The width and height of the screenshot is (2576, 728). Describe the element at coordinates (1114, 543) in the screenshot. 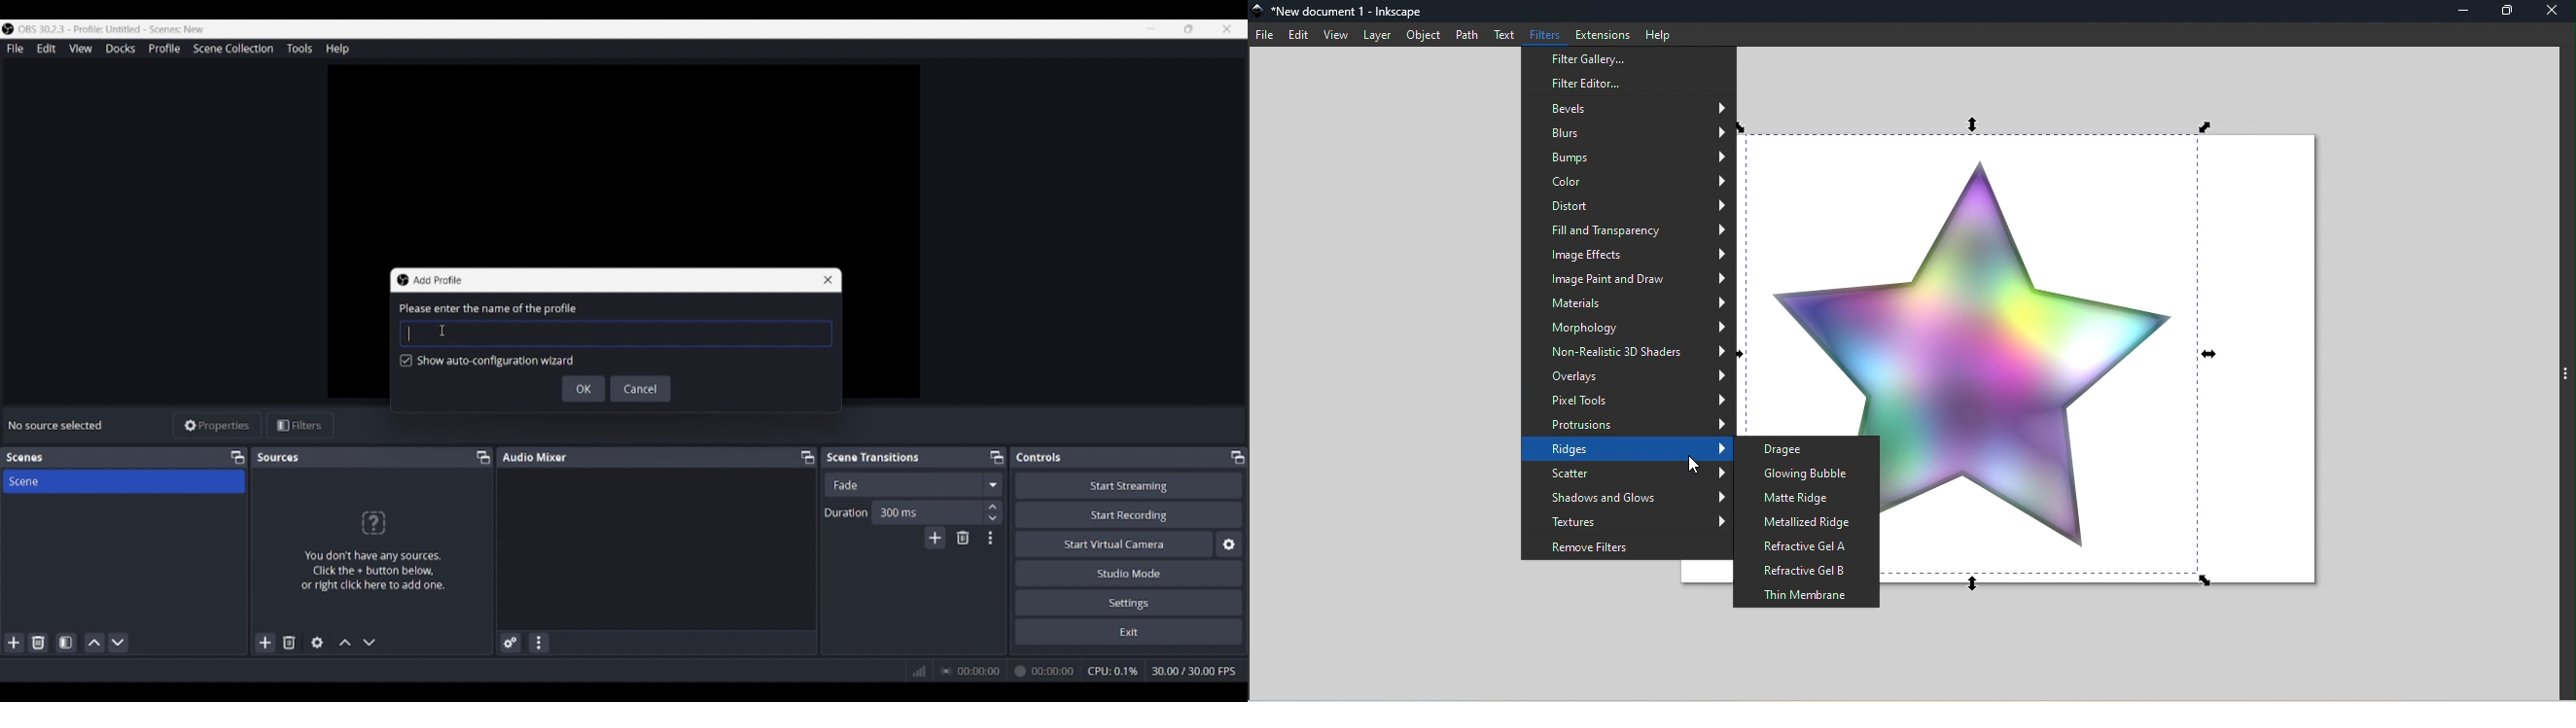

I see `Start virtual camera` at that location.